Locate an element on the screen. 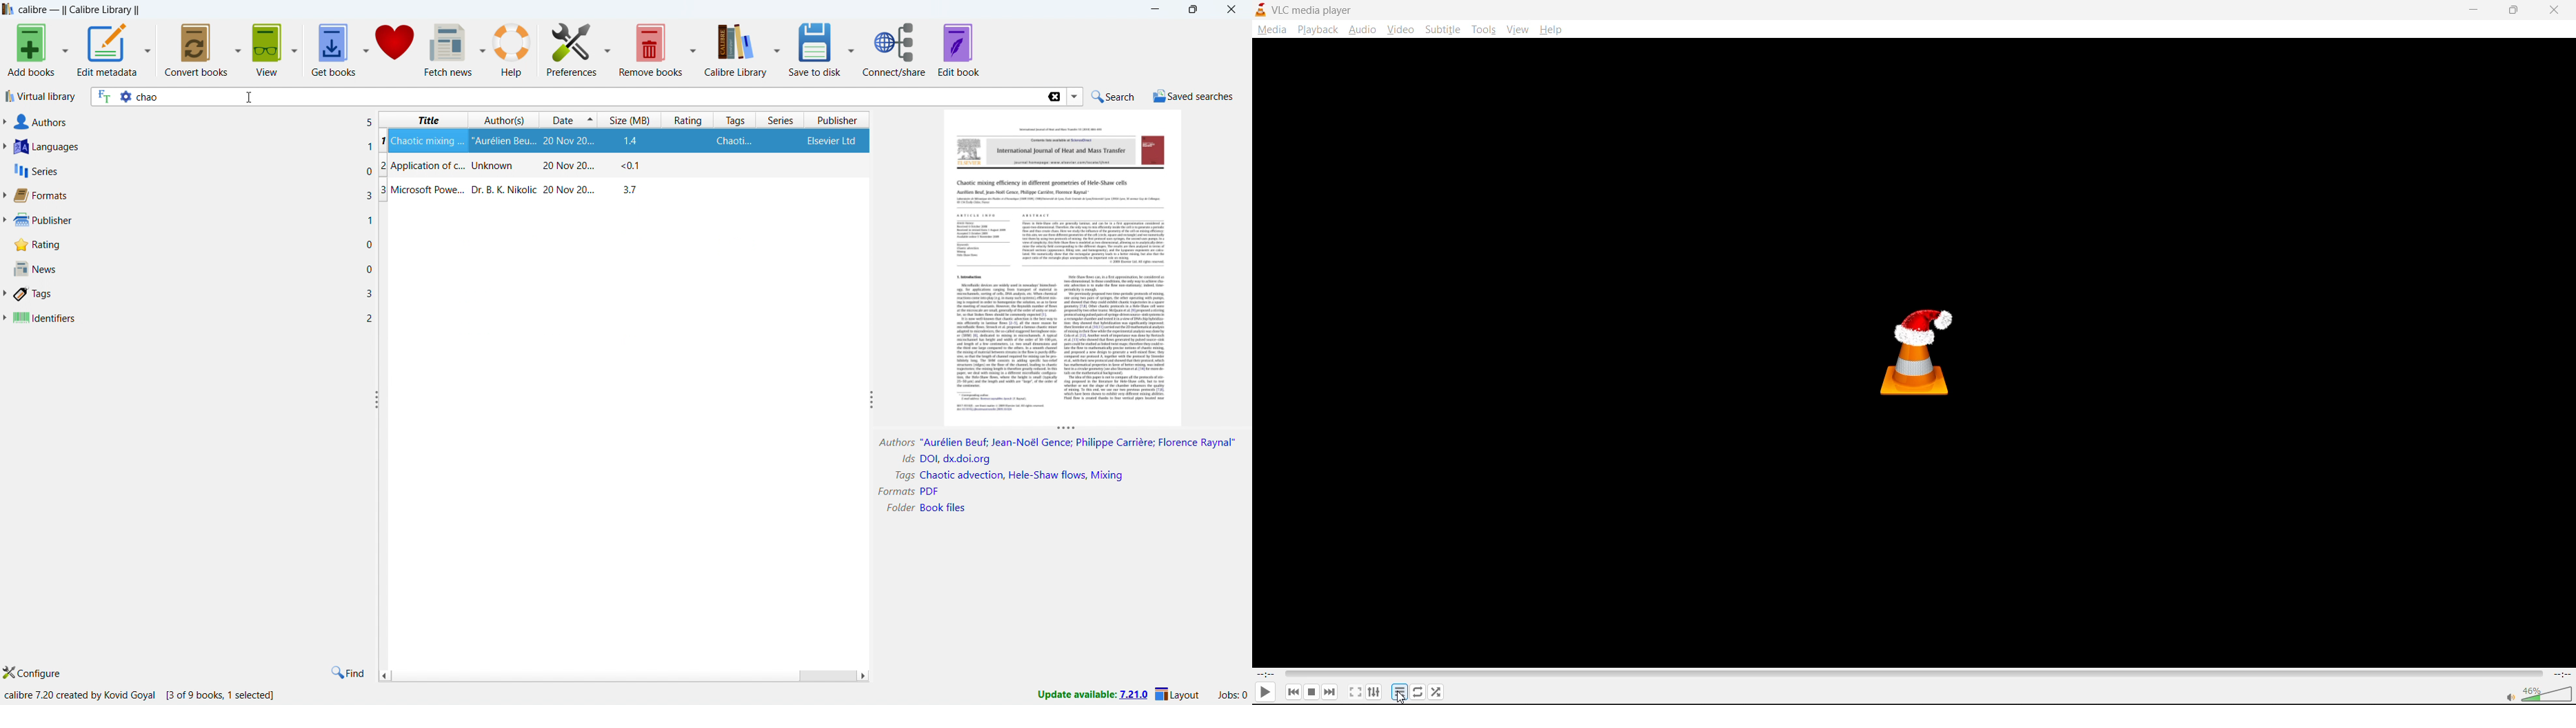  view options is located at coordinates (294, 48).